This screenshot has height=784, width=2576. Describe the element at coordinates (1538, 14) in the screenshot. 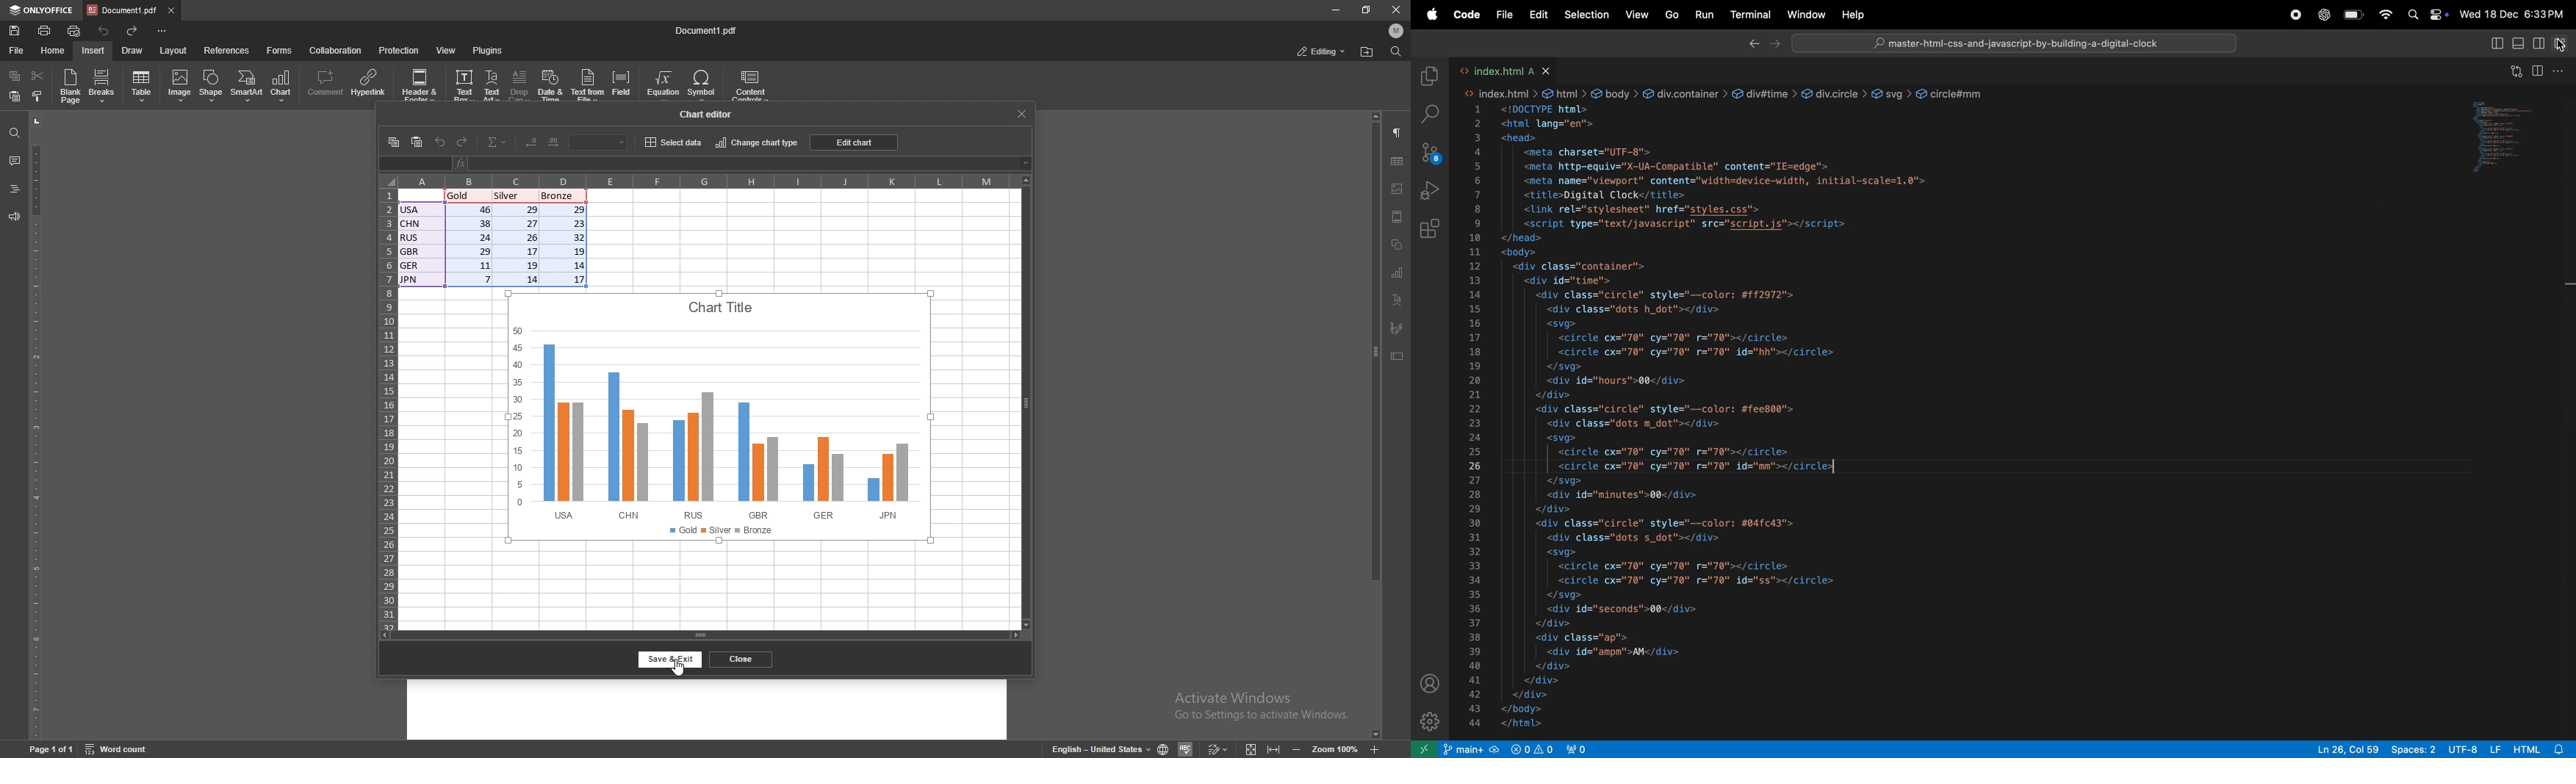

I see `Edit` at that location.